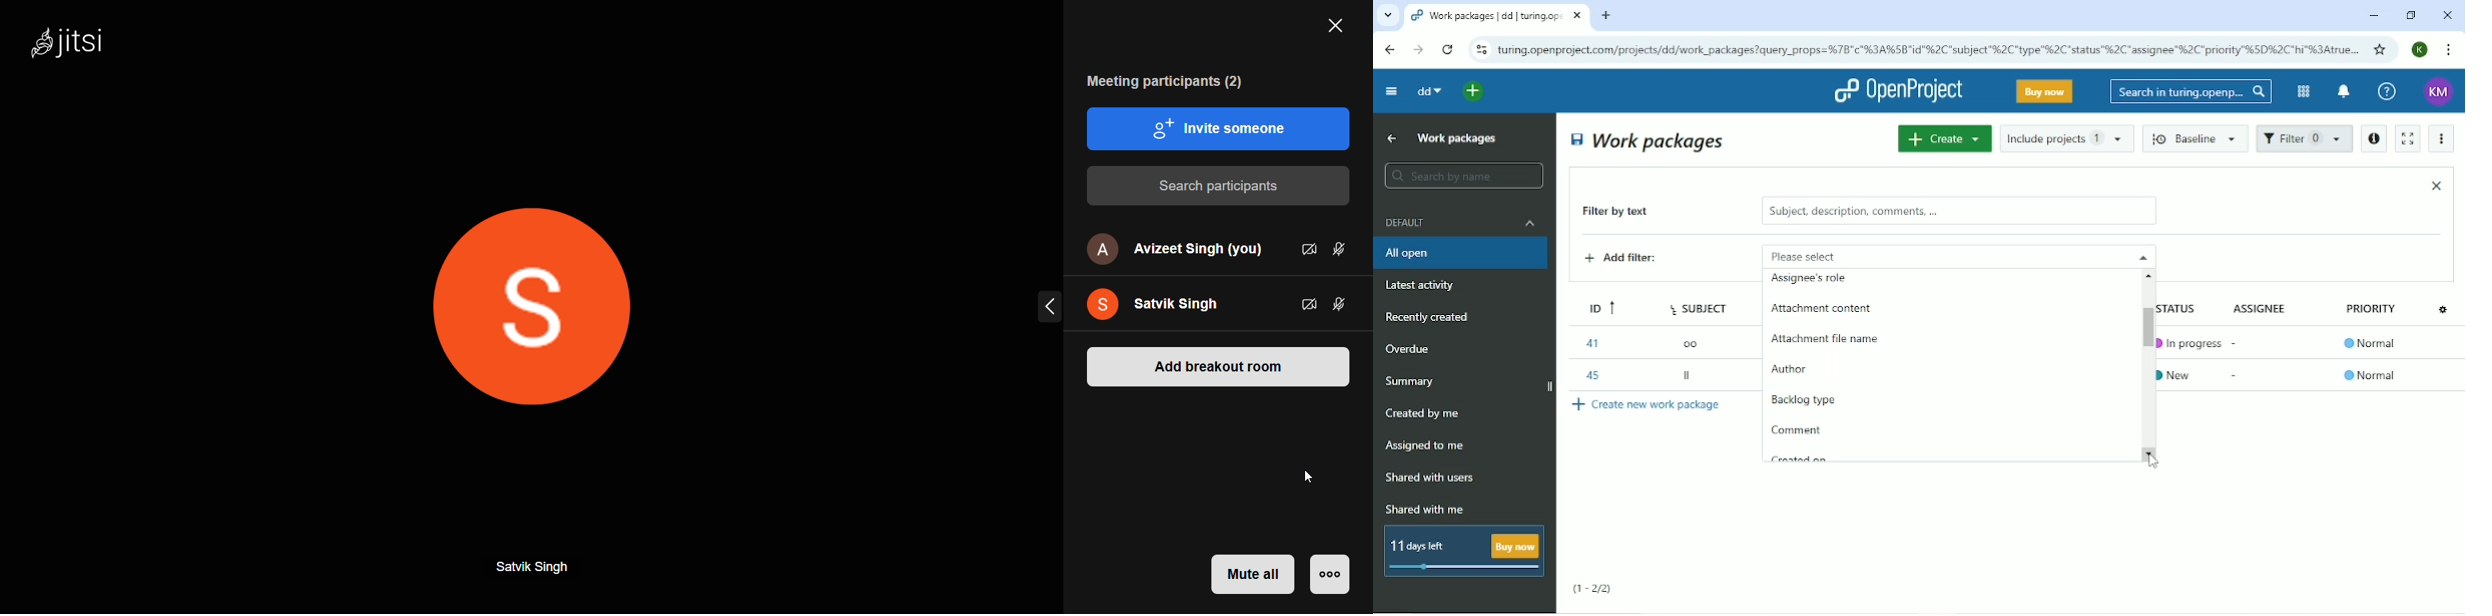  Describe the element at coordinates (1801, 429) in the screenshot. I see `Comment` at that location.